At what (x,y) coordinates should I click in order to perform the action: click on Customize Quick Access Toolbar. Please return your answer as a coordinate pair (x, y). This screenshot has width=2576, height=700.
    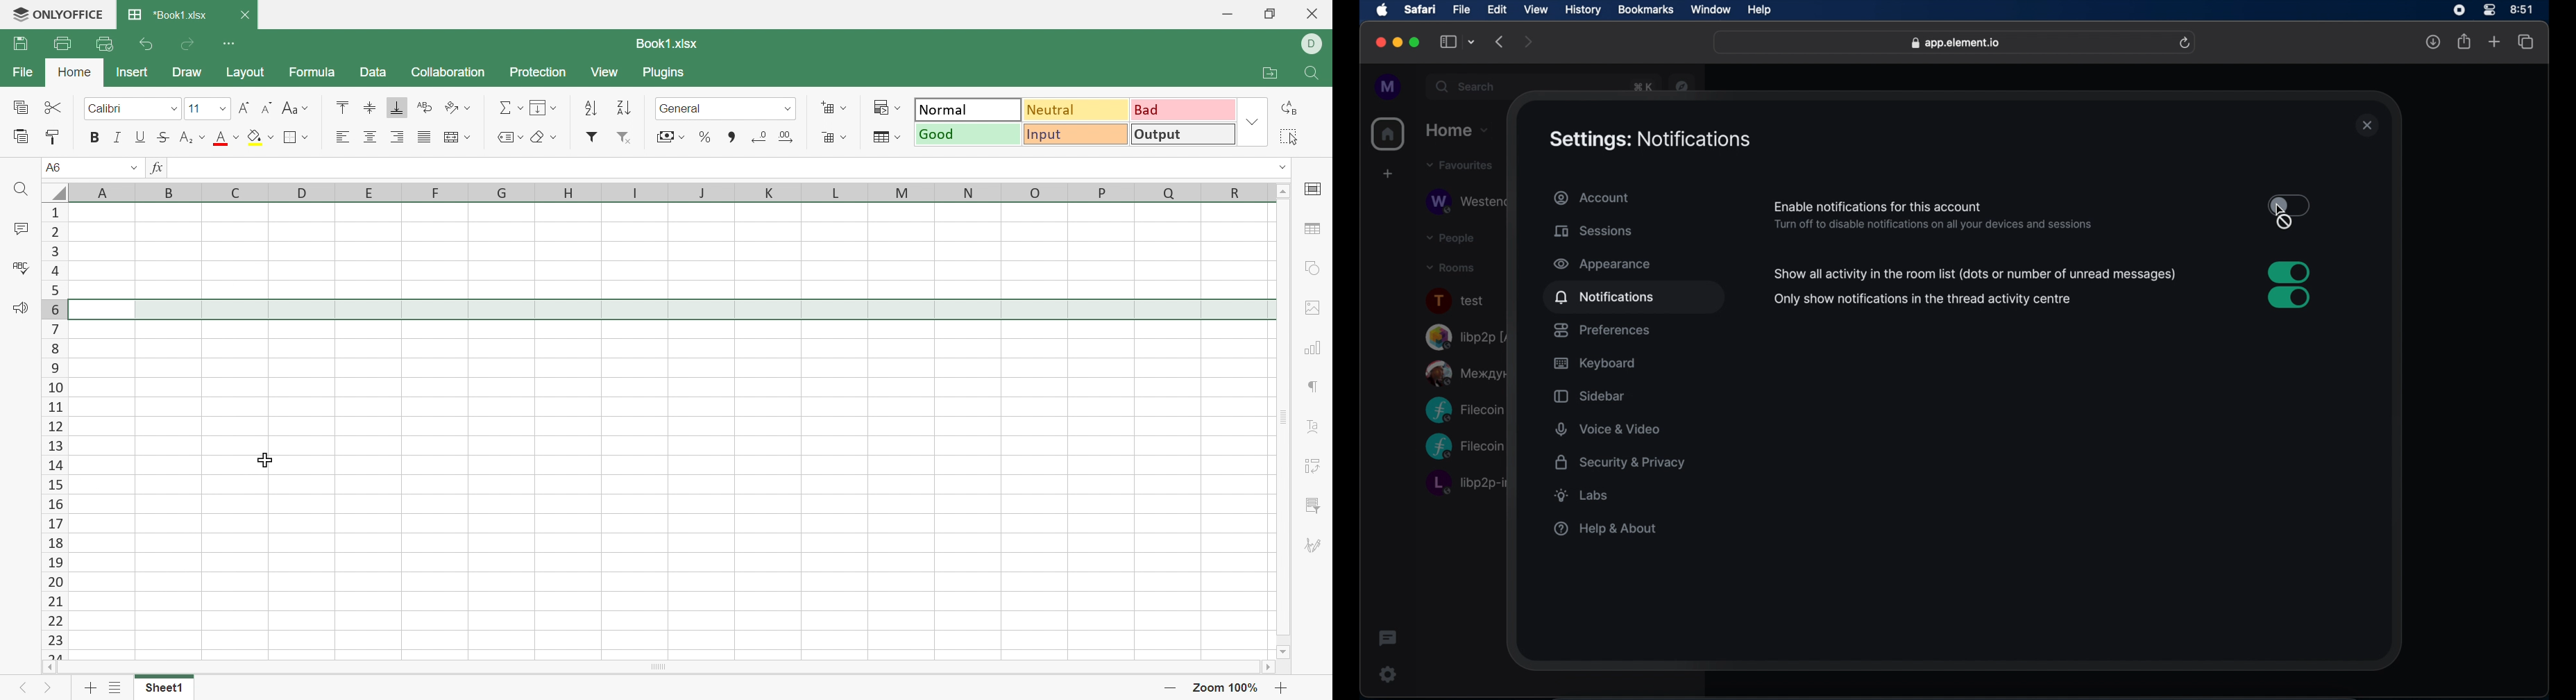
    Looking at the image, I should click on (228, 42).